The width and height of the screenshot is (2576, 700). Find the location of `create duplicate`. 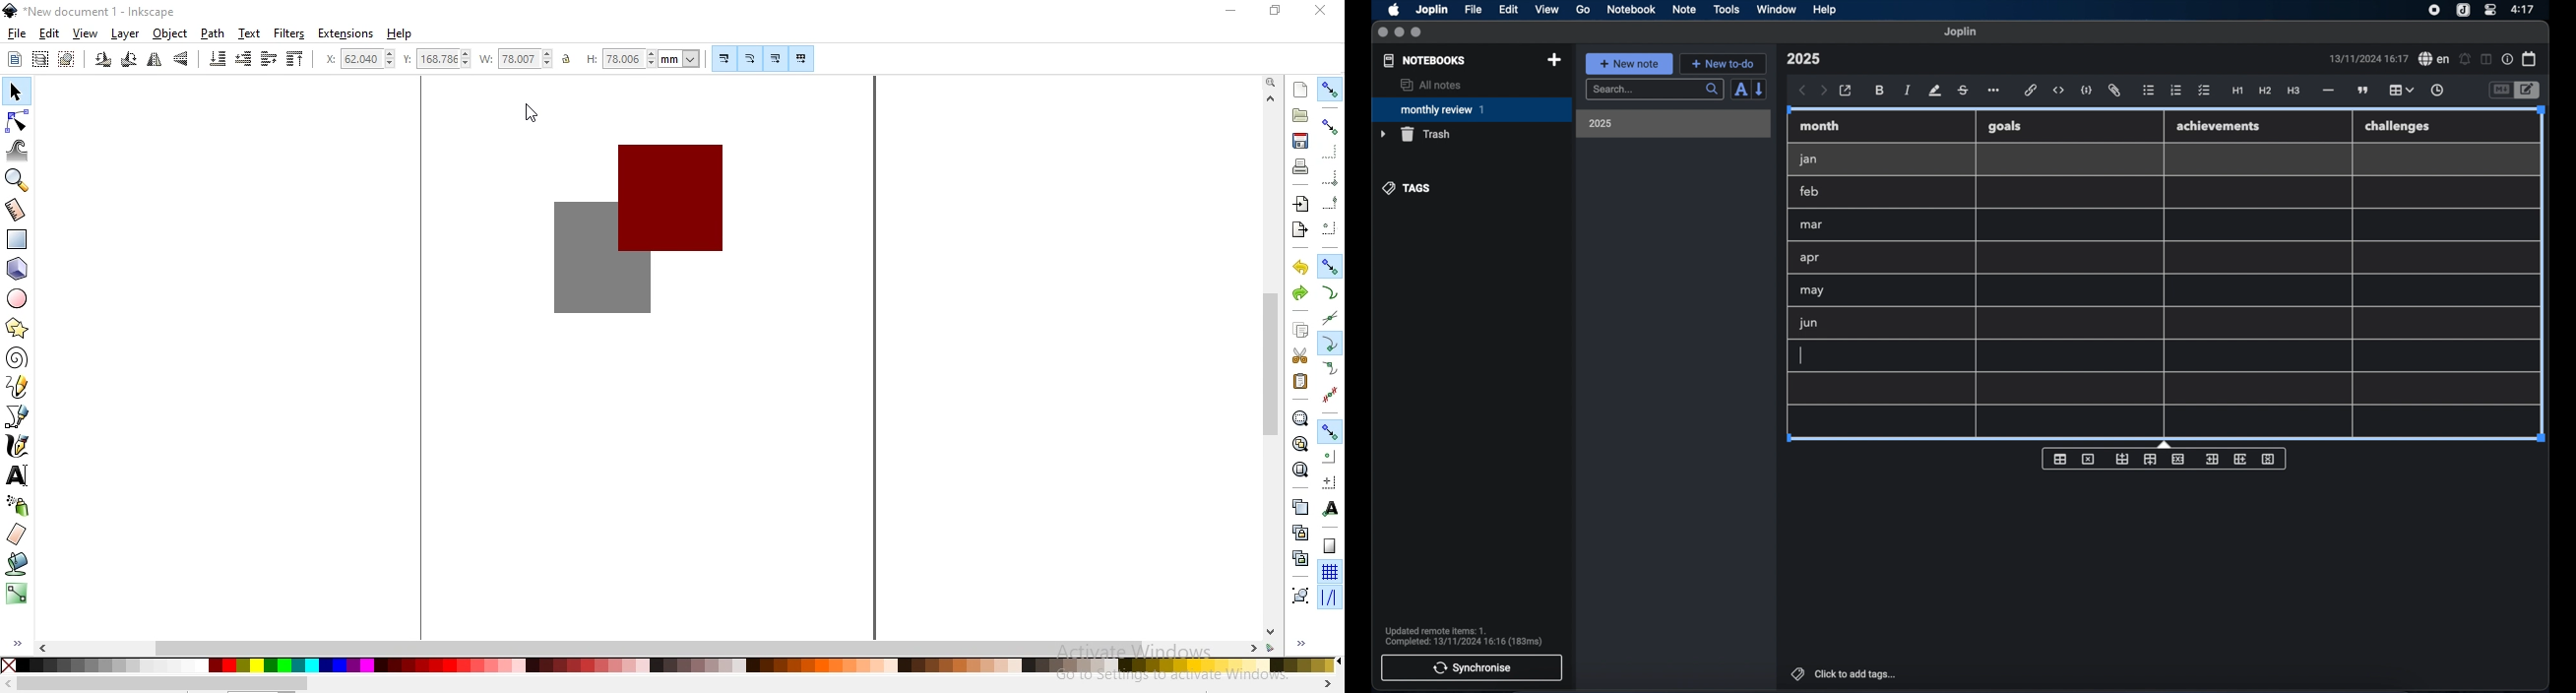

create duplicate is located at coordinates (1298, 506).